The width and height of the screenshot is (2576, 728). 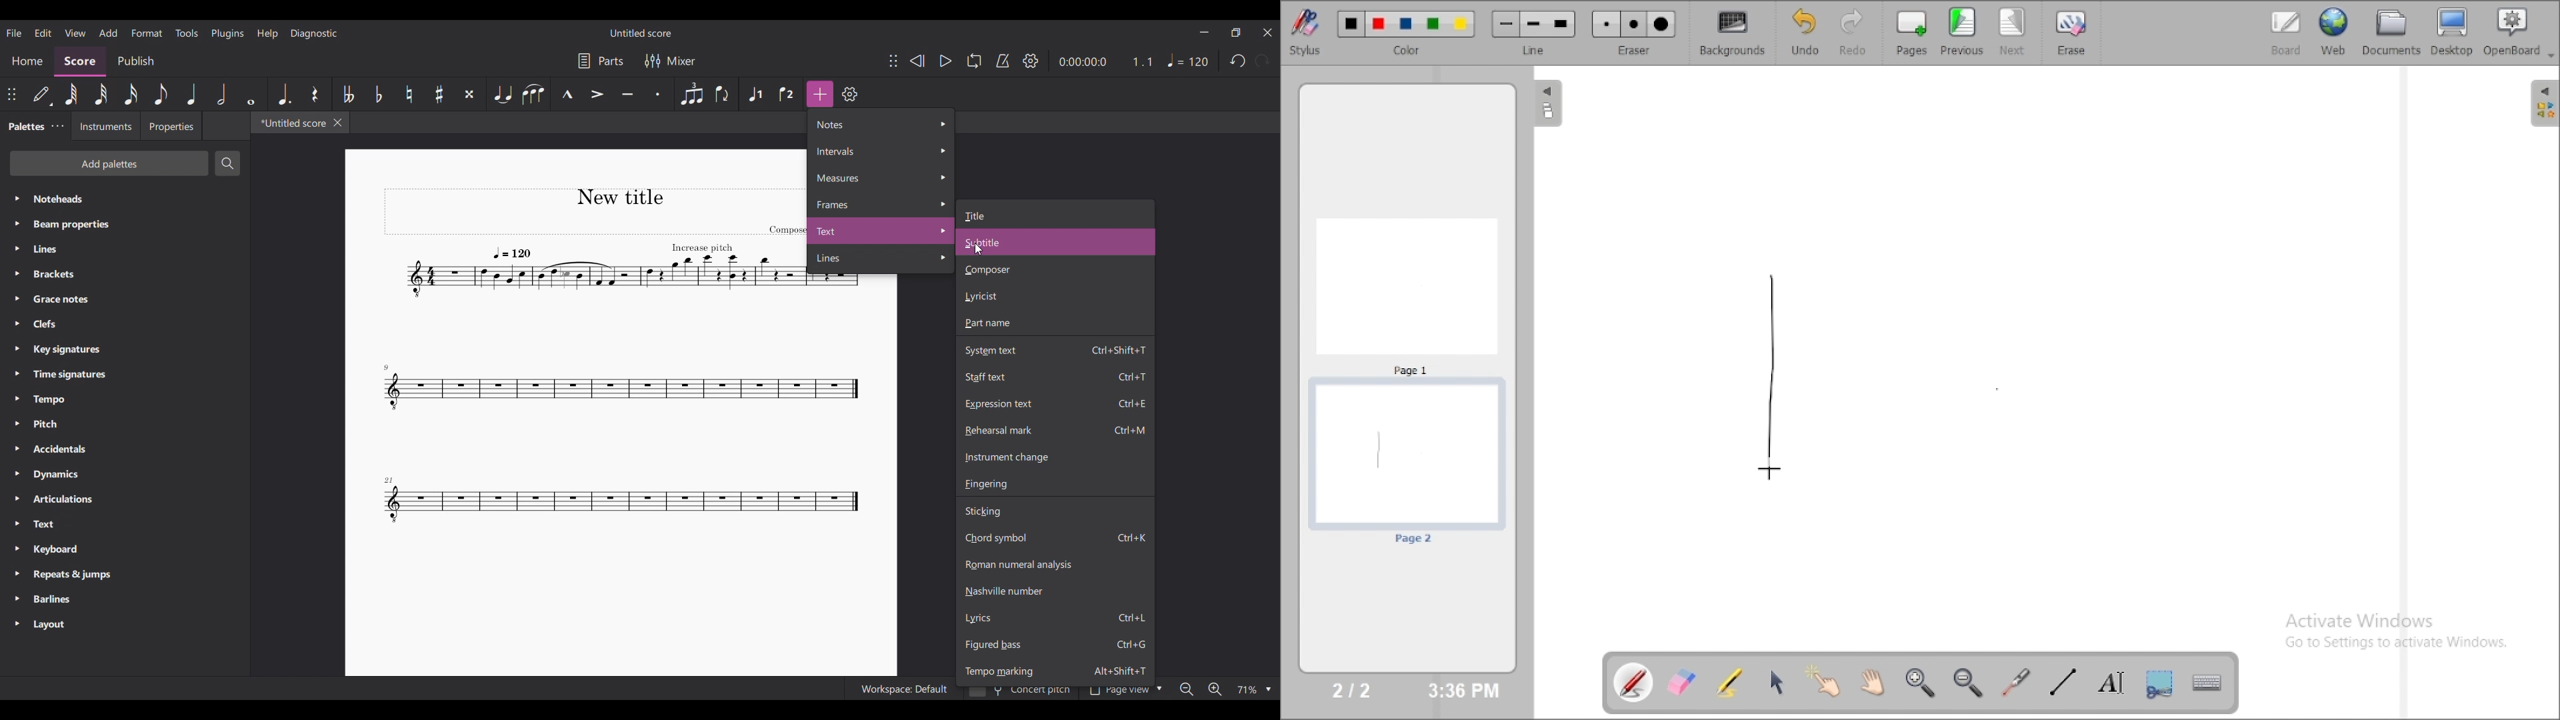 What do you see at coordinates (1235, 33) in the screenshot?
I see `Show in smaller tab` at bounding box center [1235, 33].